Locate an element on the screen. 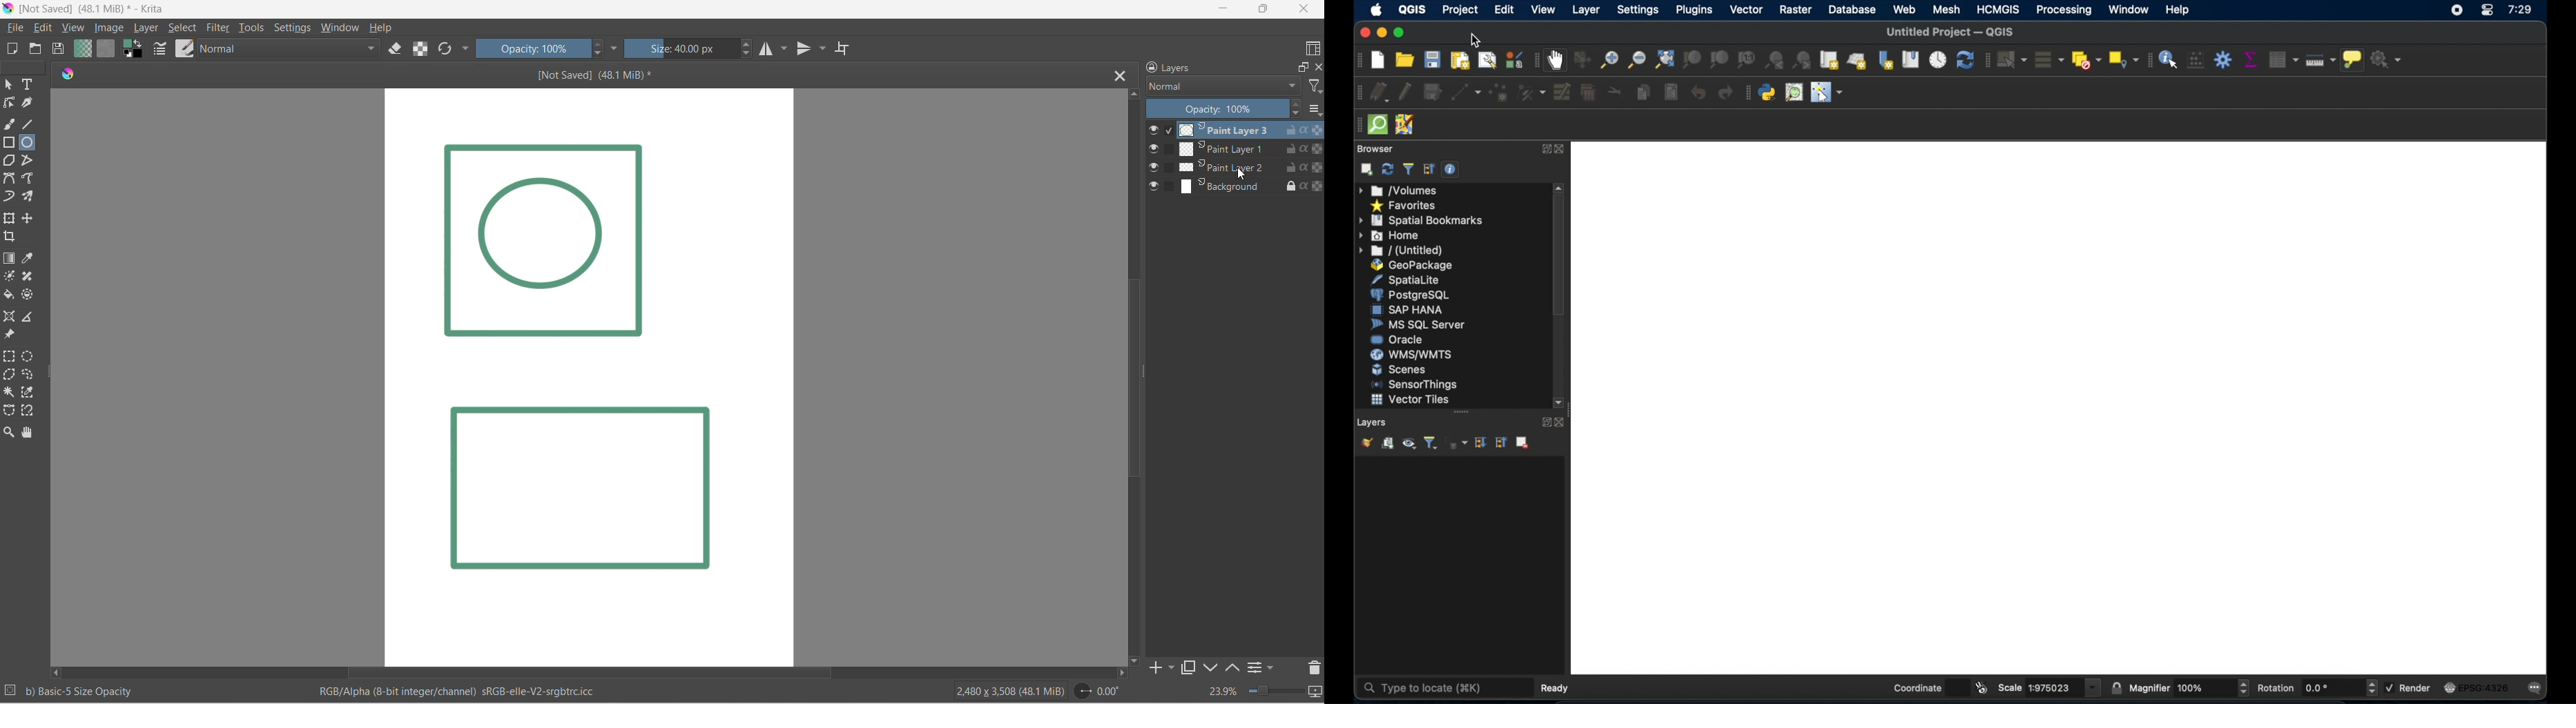  ms sql server is located at coordinates (1421, 325).